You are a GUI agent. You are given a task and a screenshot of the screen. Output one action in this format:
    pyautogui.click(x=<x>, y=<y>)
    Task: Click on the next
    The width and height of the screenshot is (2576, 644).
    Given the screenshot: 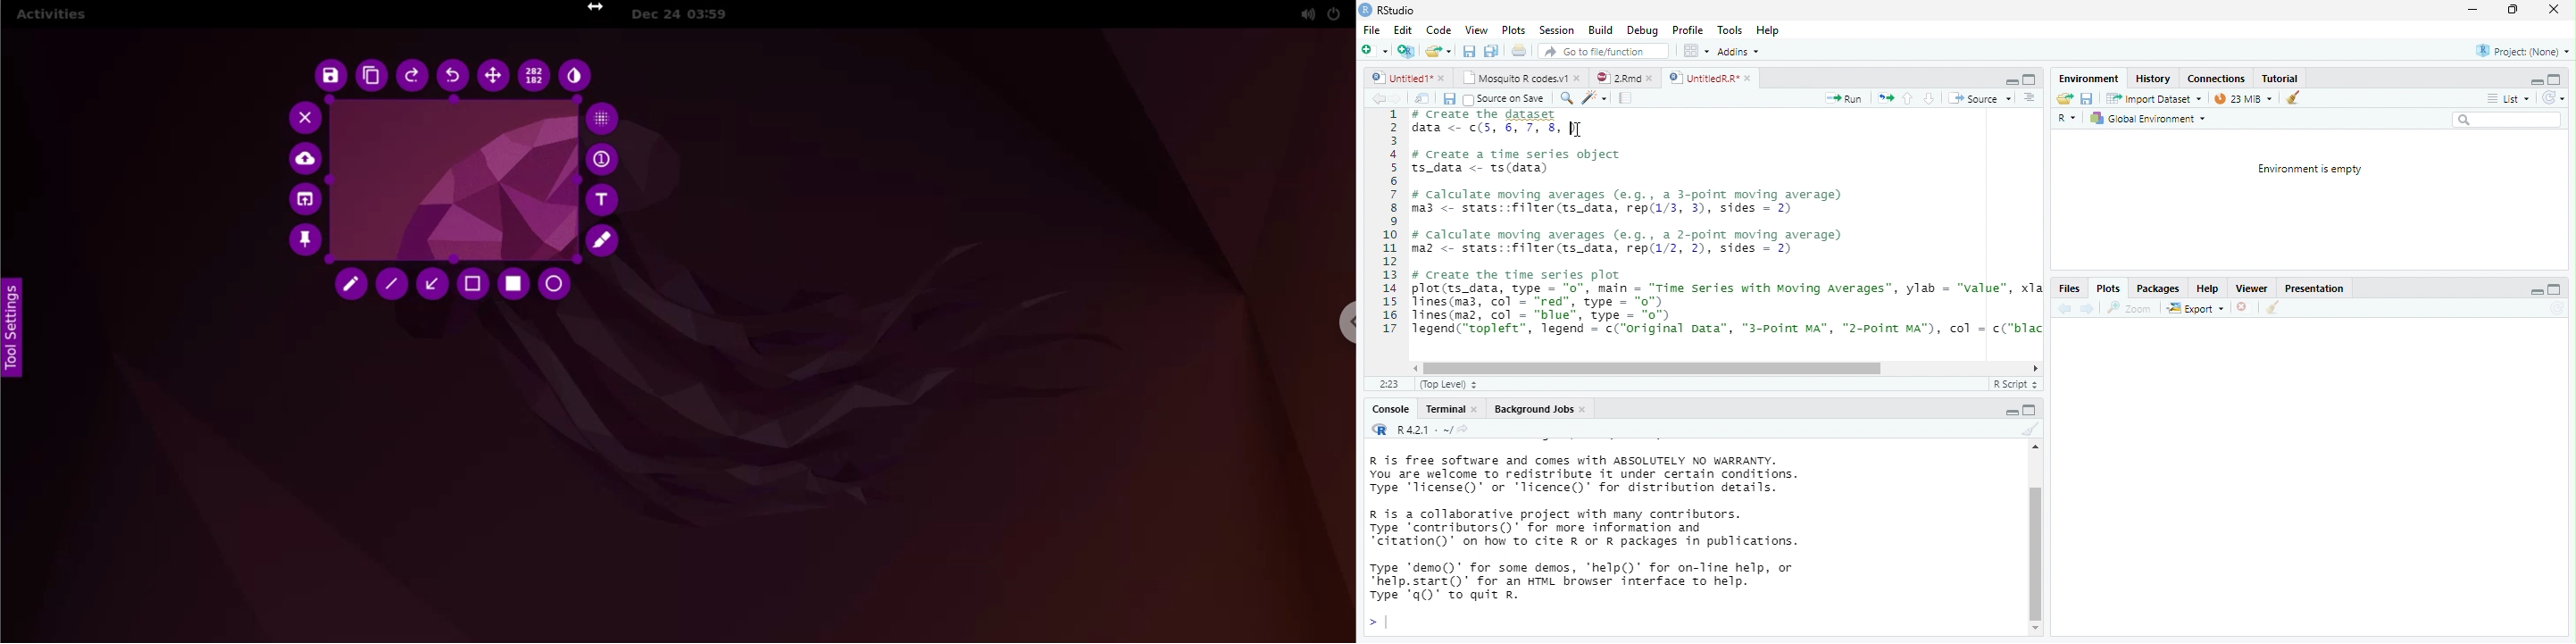 What is the action you would take?
    pyautogui.click(x=2088, y=308)
    